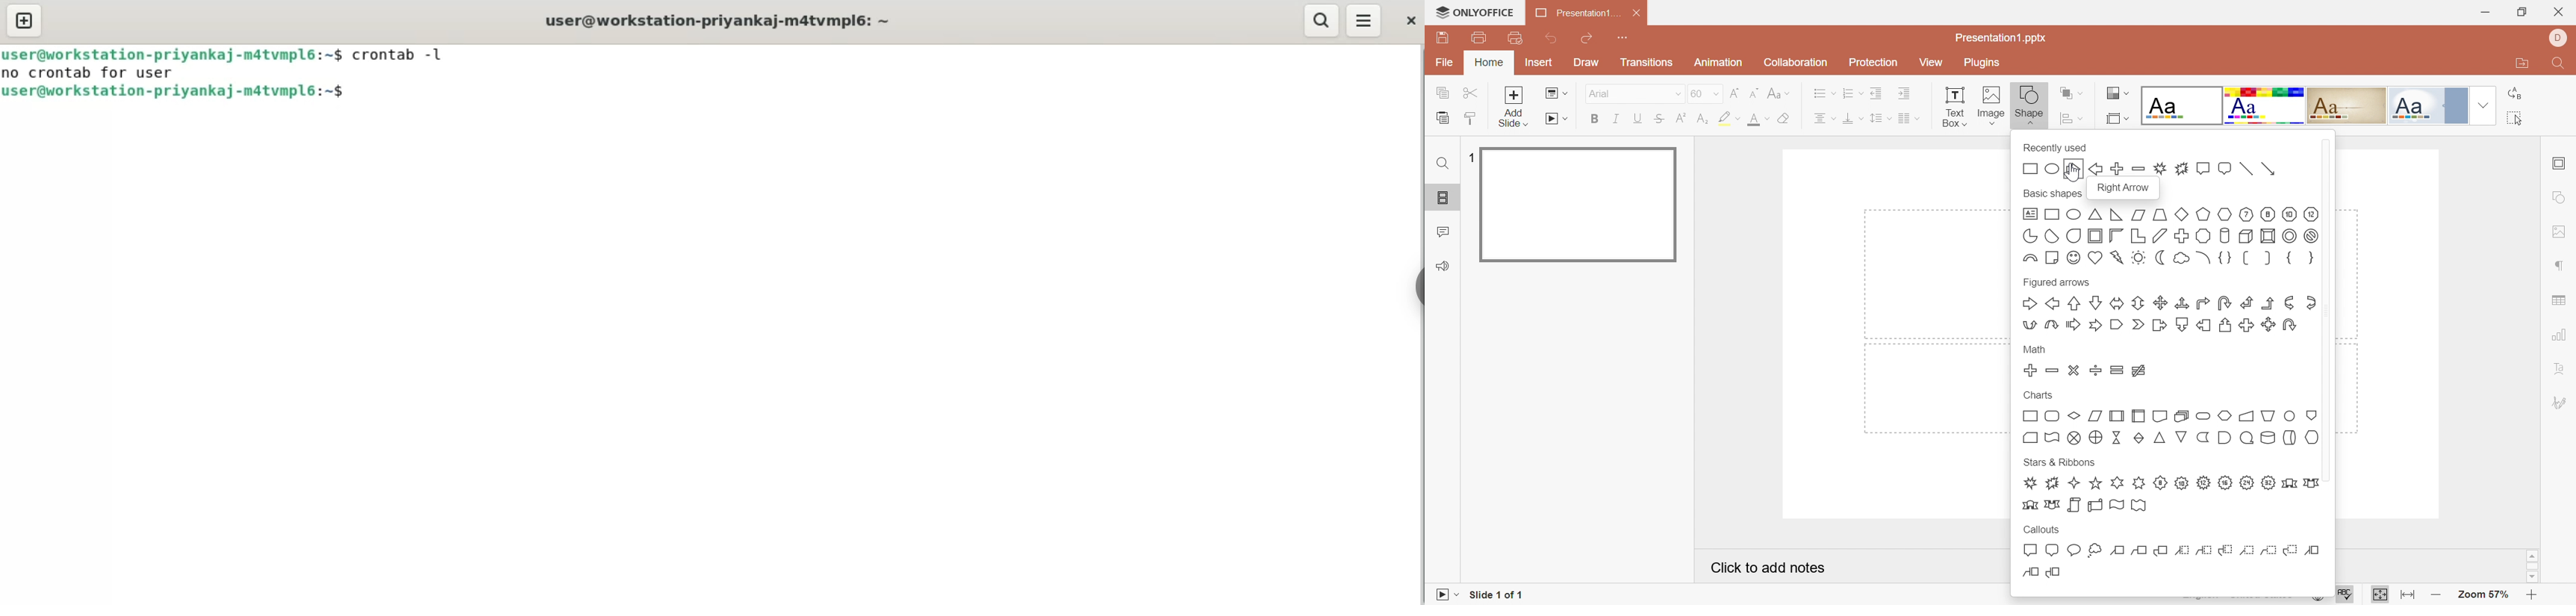  What do you see at coordinates (405, 55) in the screenshot?
I see `crontab -l` at bounding box center [405, 55].